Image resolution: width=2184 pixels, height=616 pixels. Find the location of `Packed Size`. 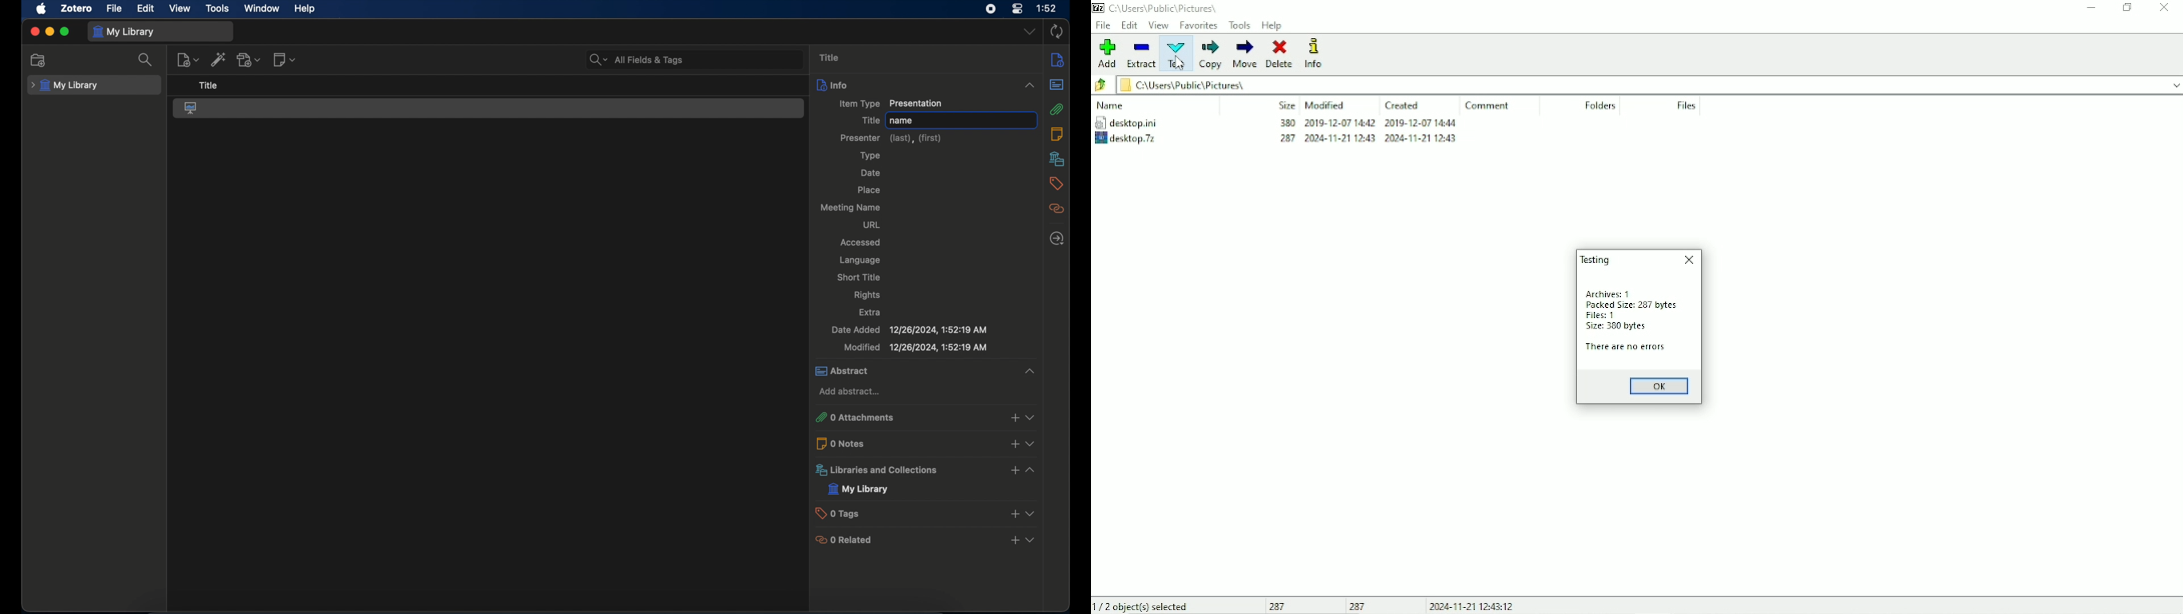

Packed Size is located at coordinates (1609, 306).